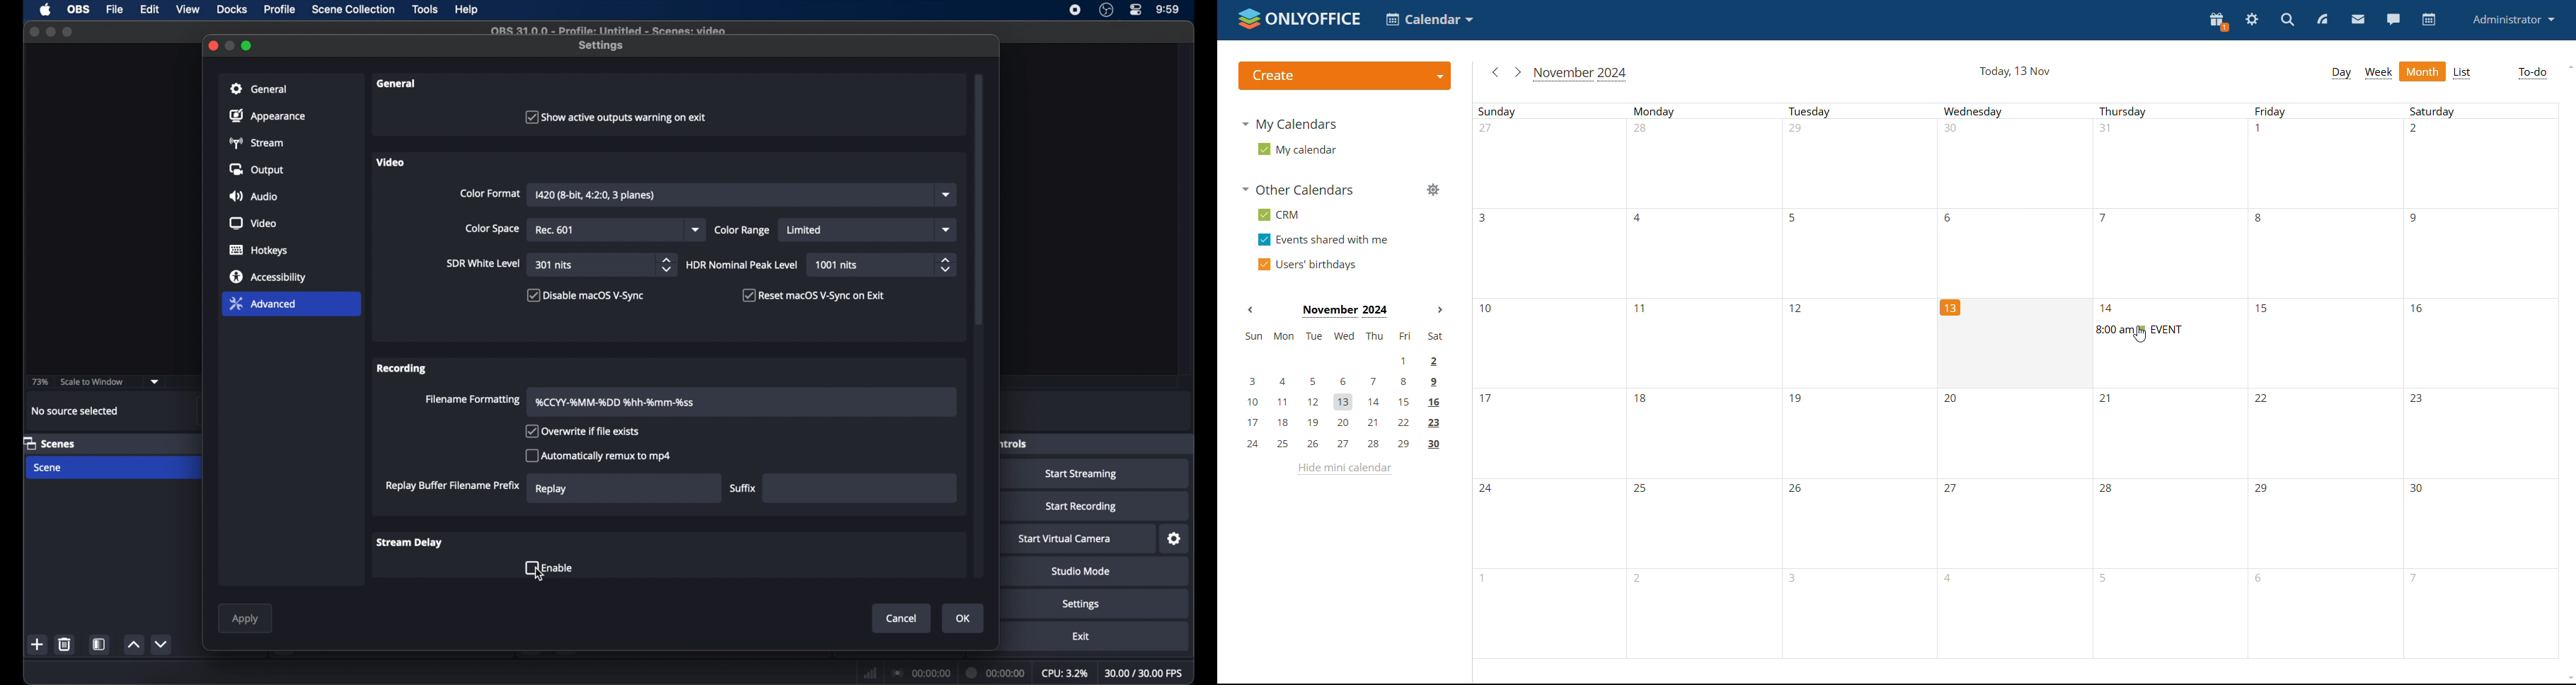 The height and width of the screenshot is (700, 2576). I want to click on replay, so click(552, 490).